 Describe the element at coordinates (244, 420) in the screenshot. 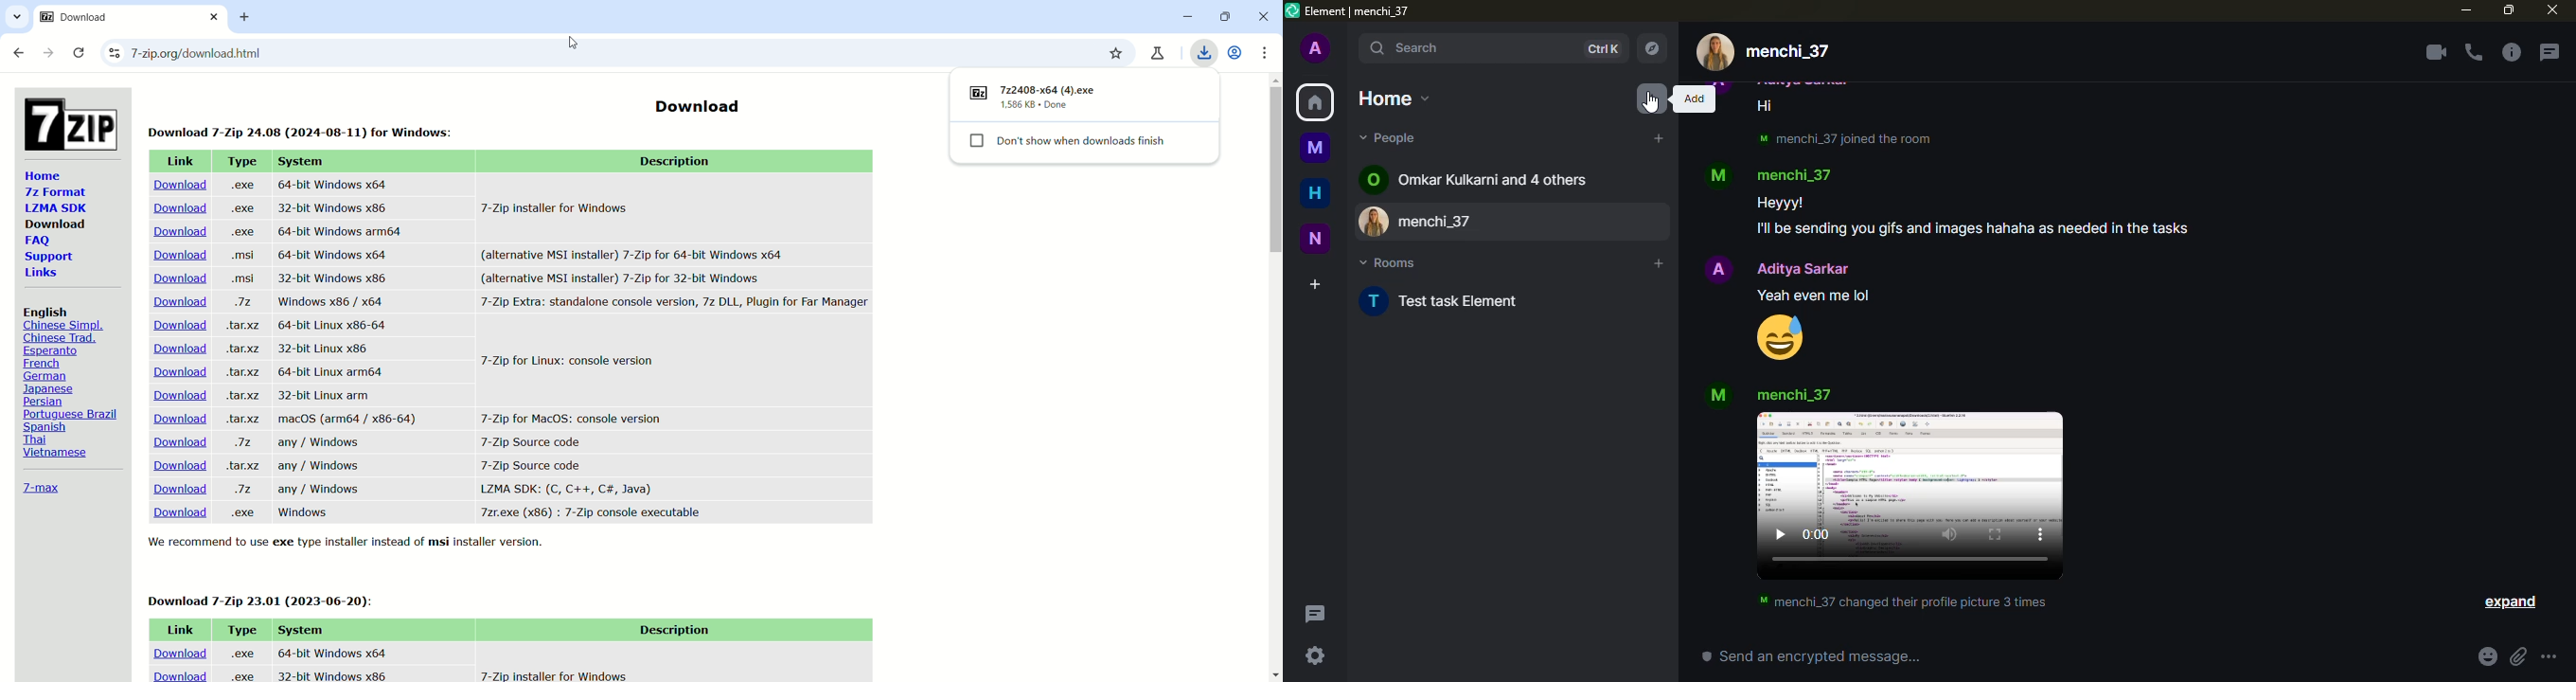

I see `.tarxz` at that location.